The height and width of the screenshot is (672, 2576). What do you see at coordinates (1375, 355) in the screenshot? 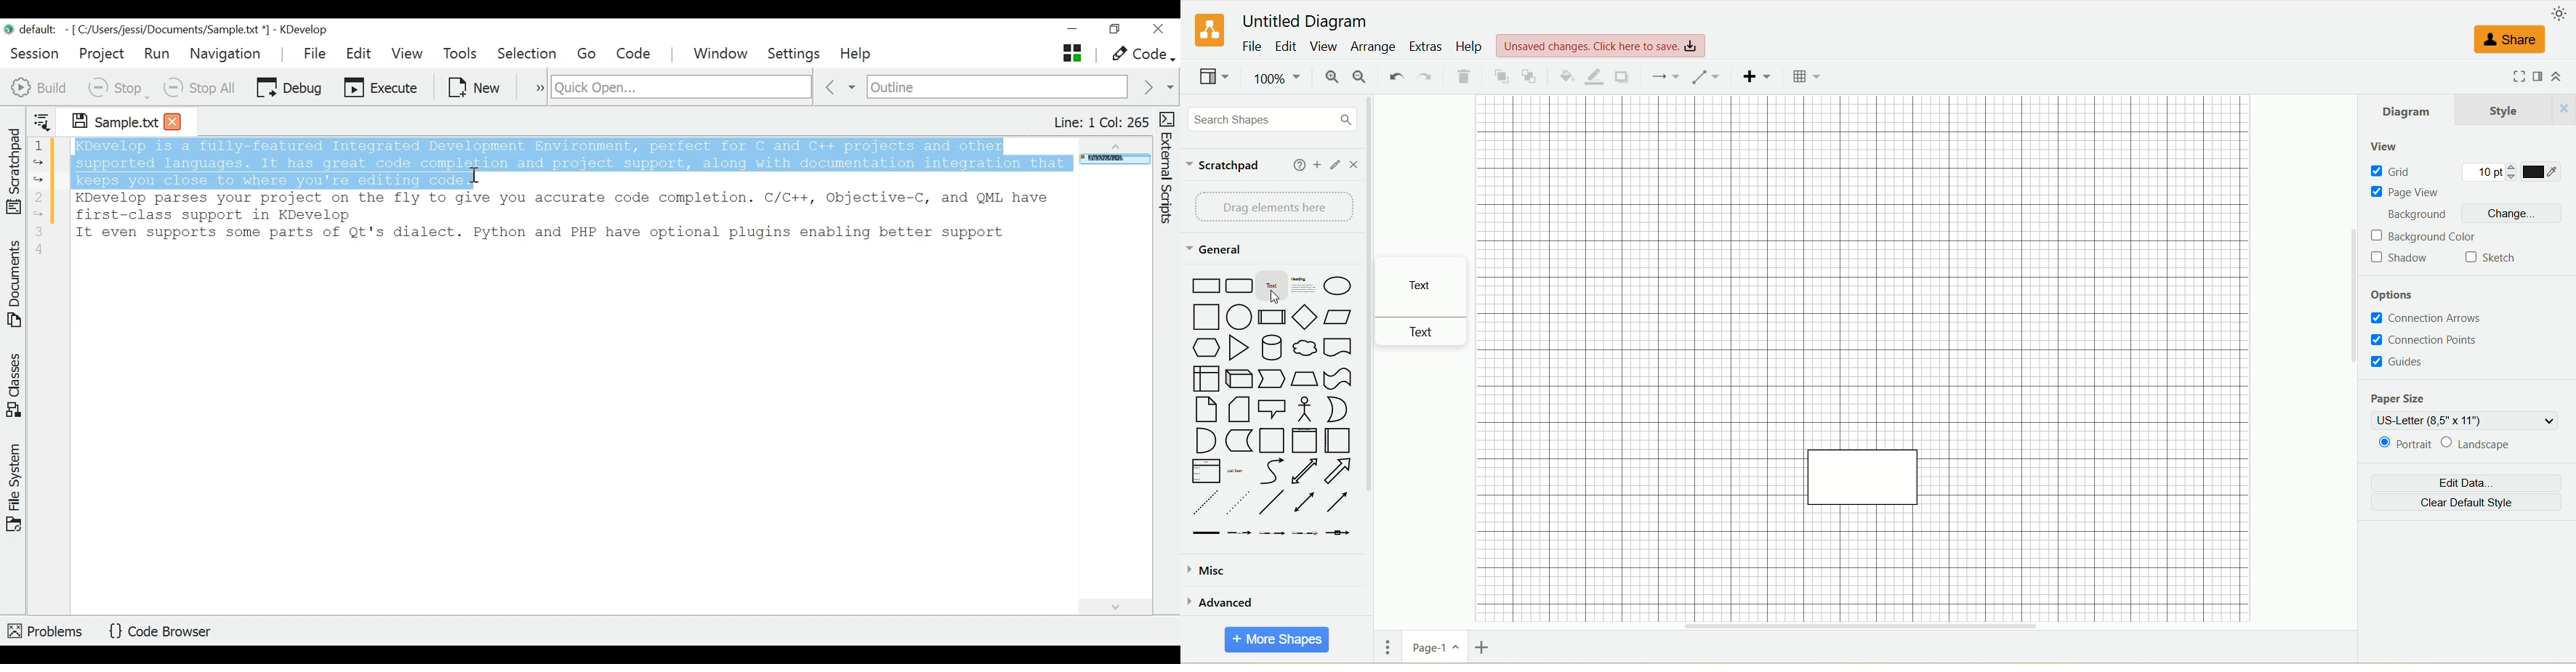
I see `vertical scroll bar` at bounding box center [1375, 355].